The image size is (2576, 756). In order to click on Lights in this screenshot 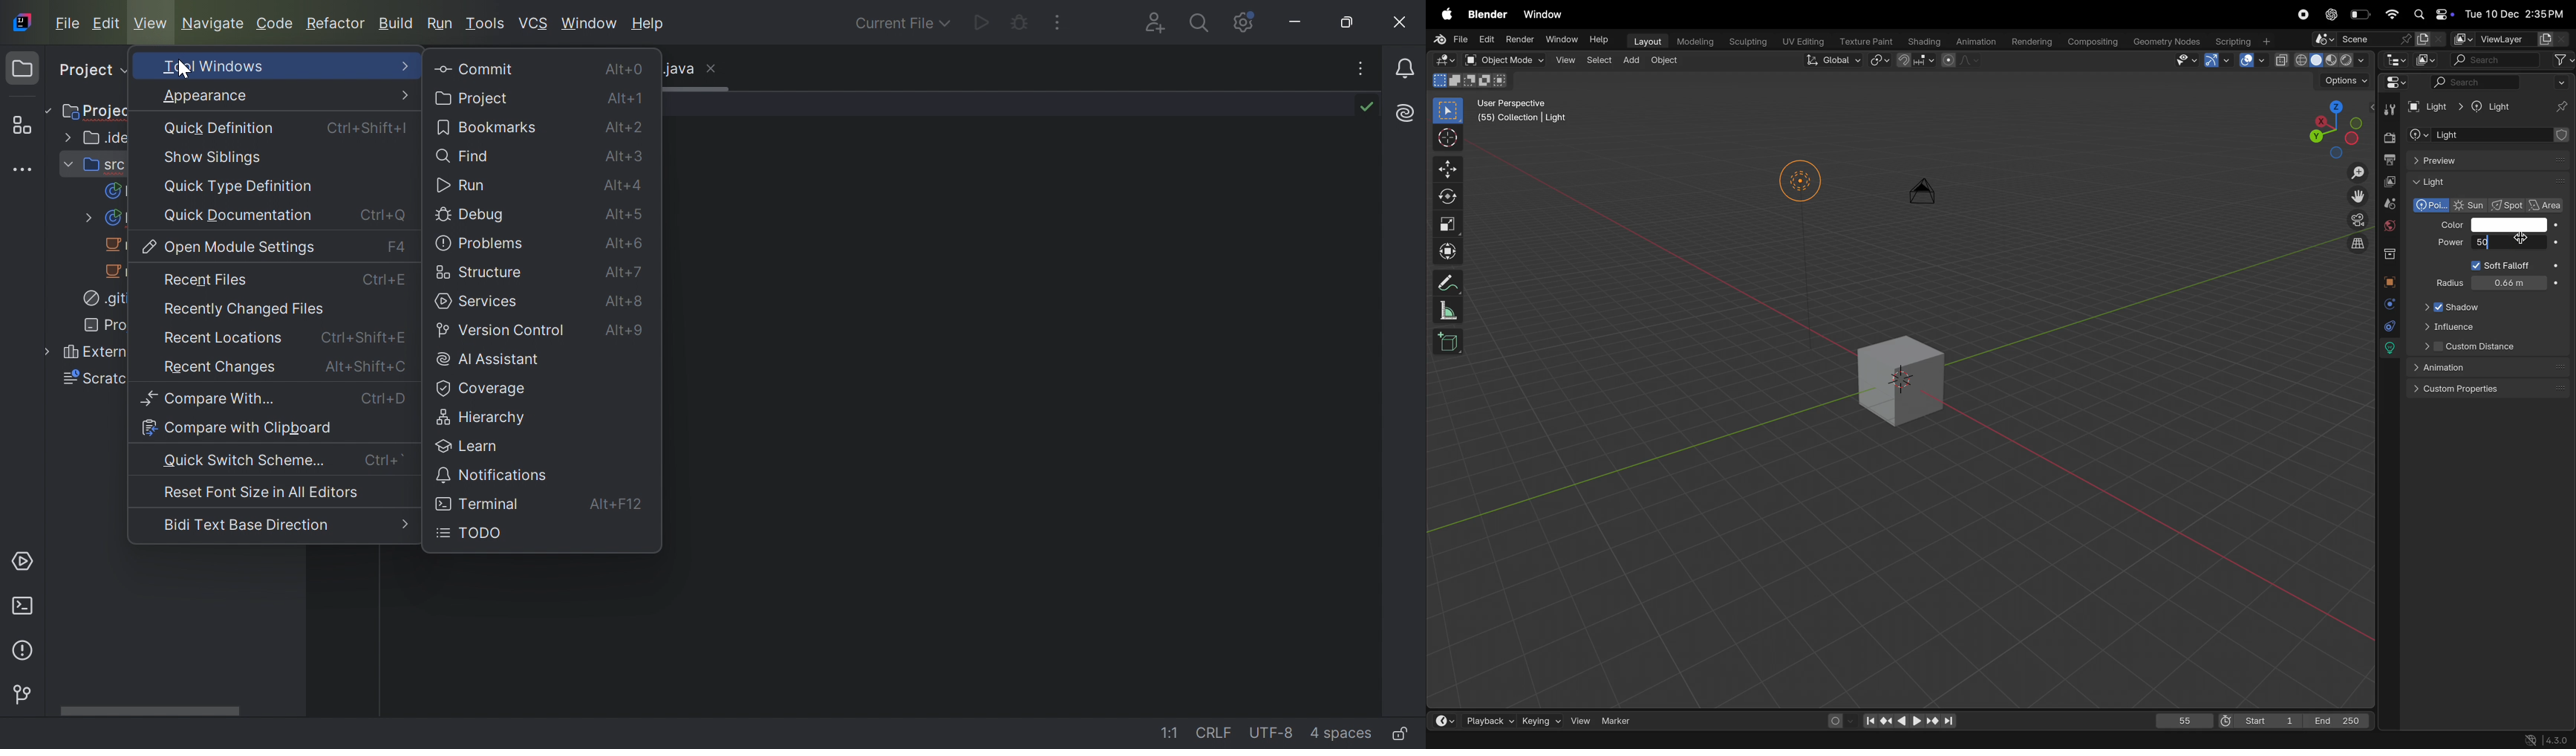, I will do `click(1801, 184)`.